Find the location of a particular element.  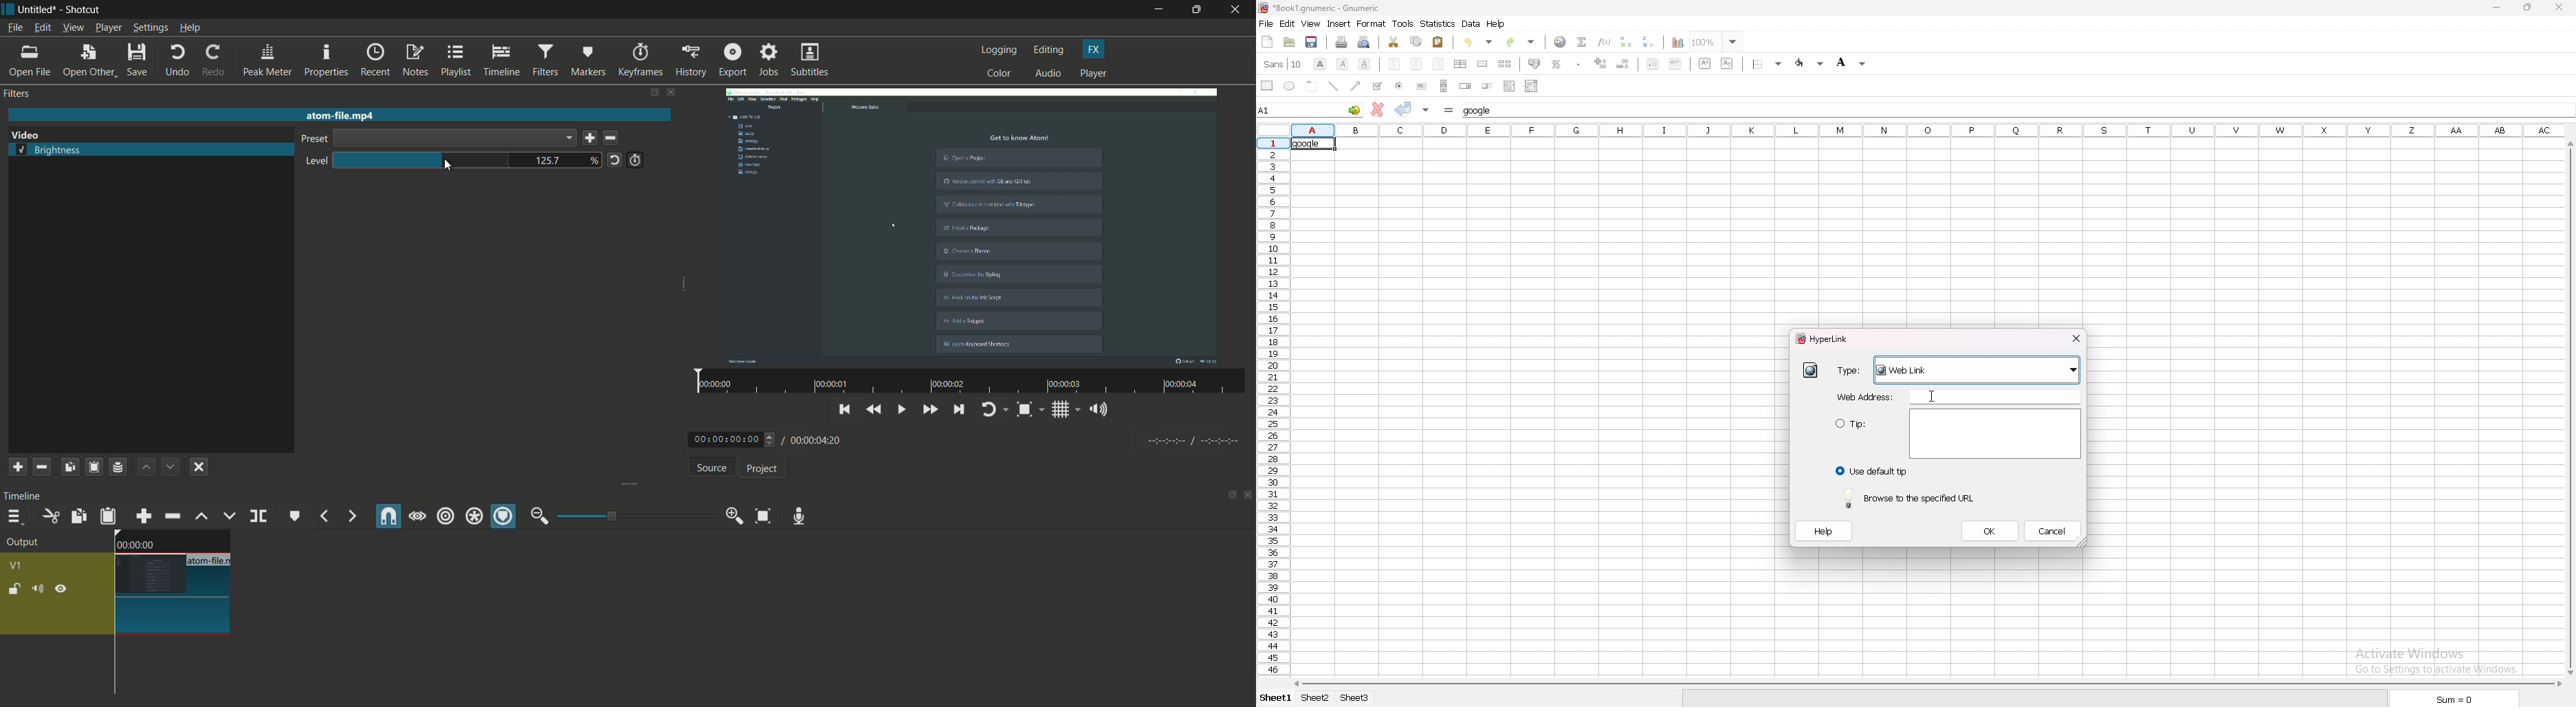

Sheet 2 is located at coordinates (1317, 698).